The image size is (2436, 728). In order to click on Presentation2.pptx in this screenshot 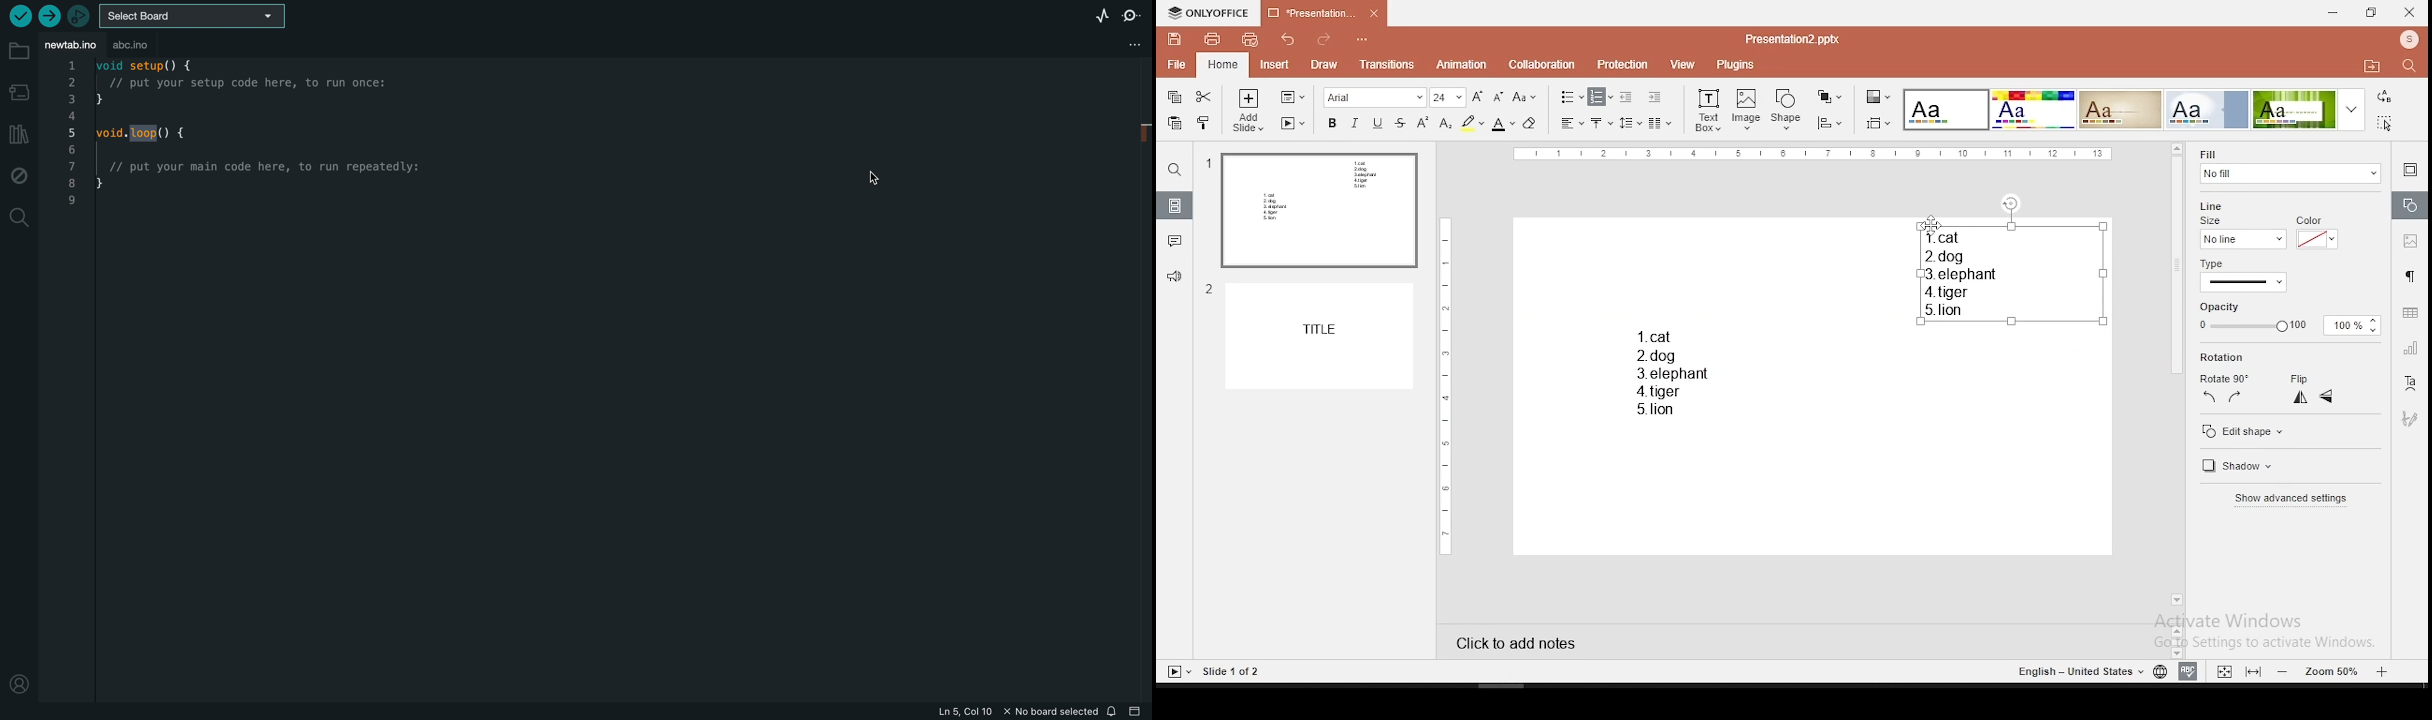, I will do `click(1799, 39)`.